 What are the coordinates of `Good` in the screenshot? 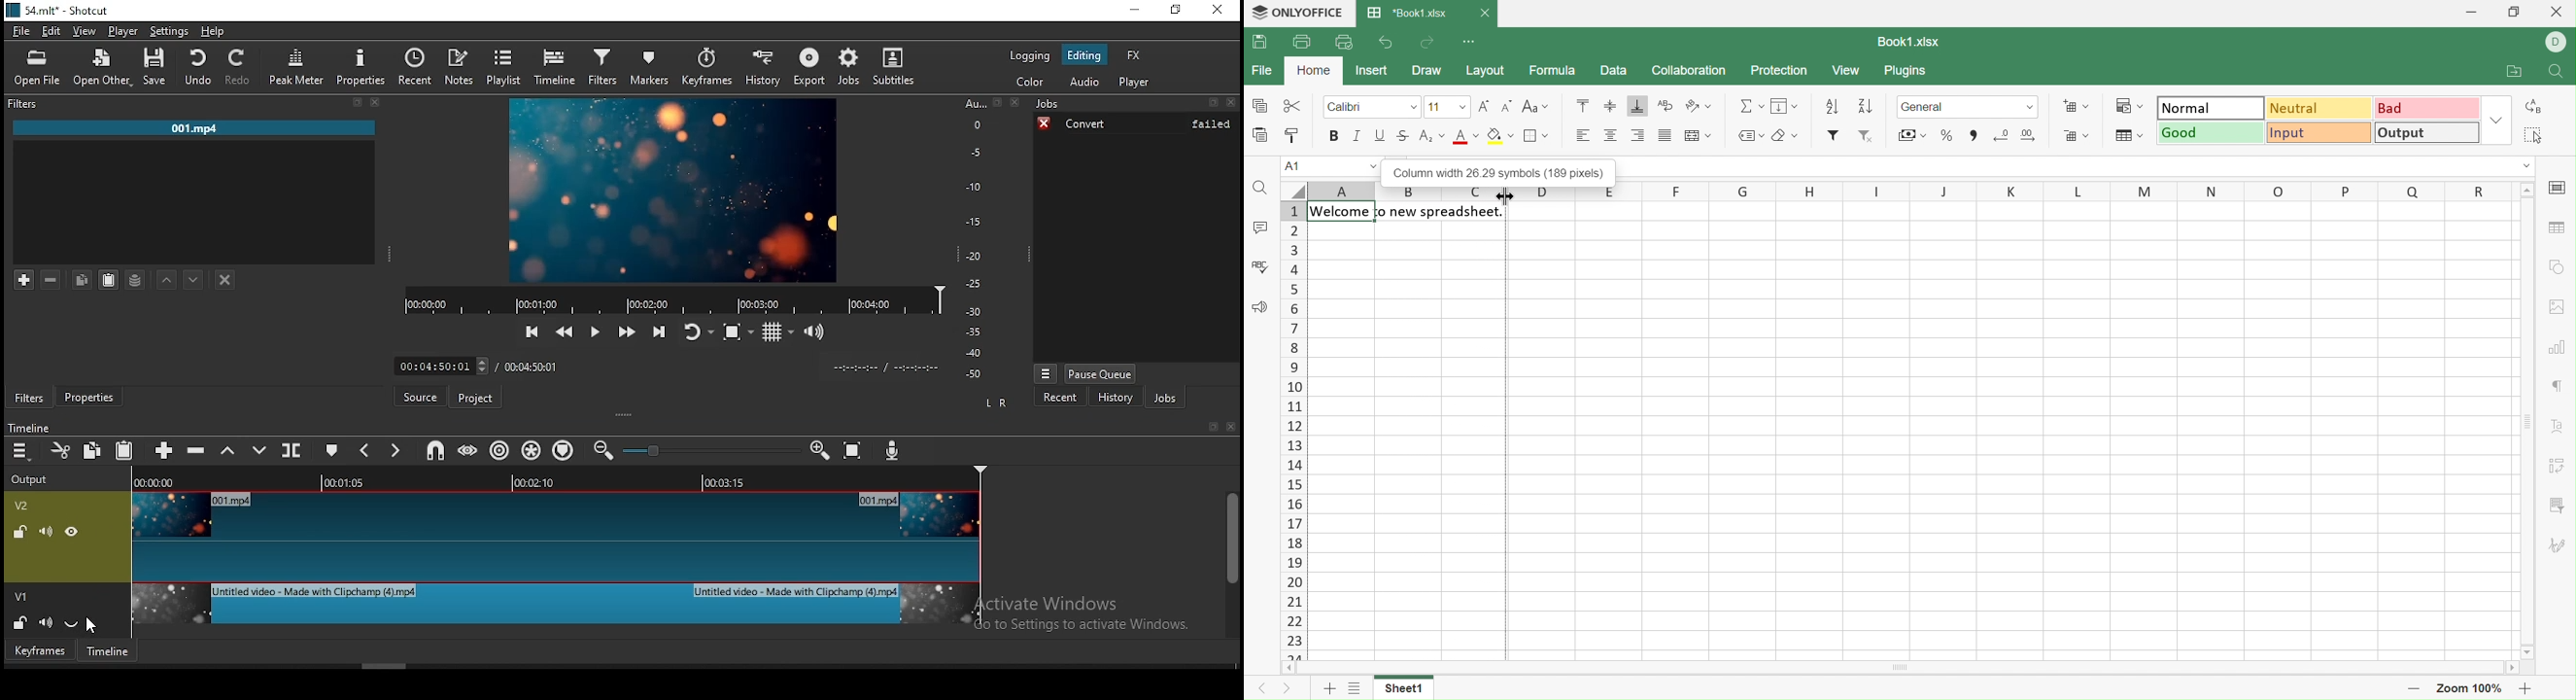 It's located at (2212, 133).